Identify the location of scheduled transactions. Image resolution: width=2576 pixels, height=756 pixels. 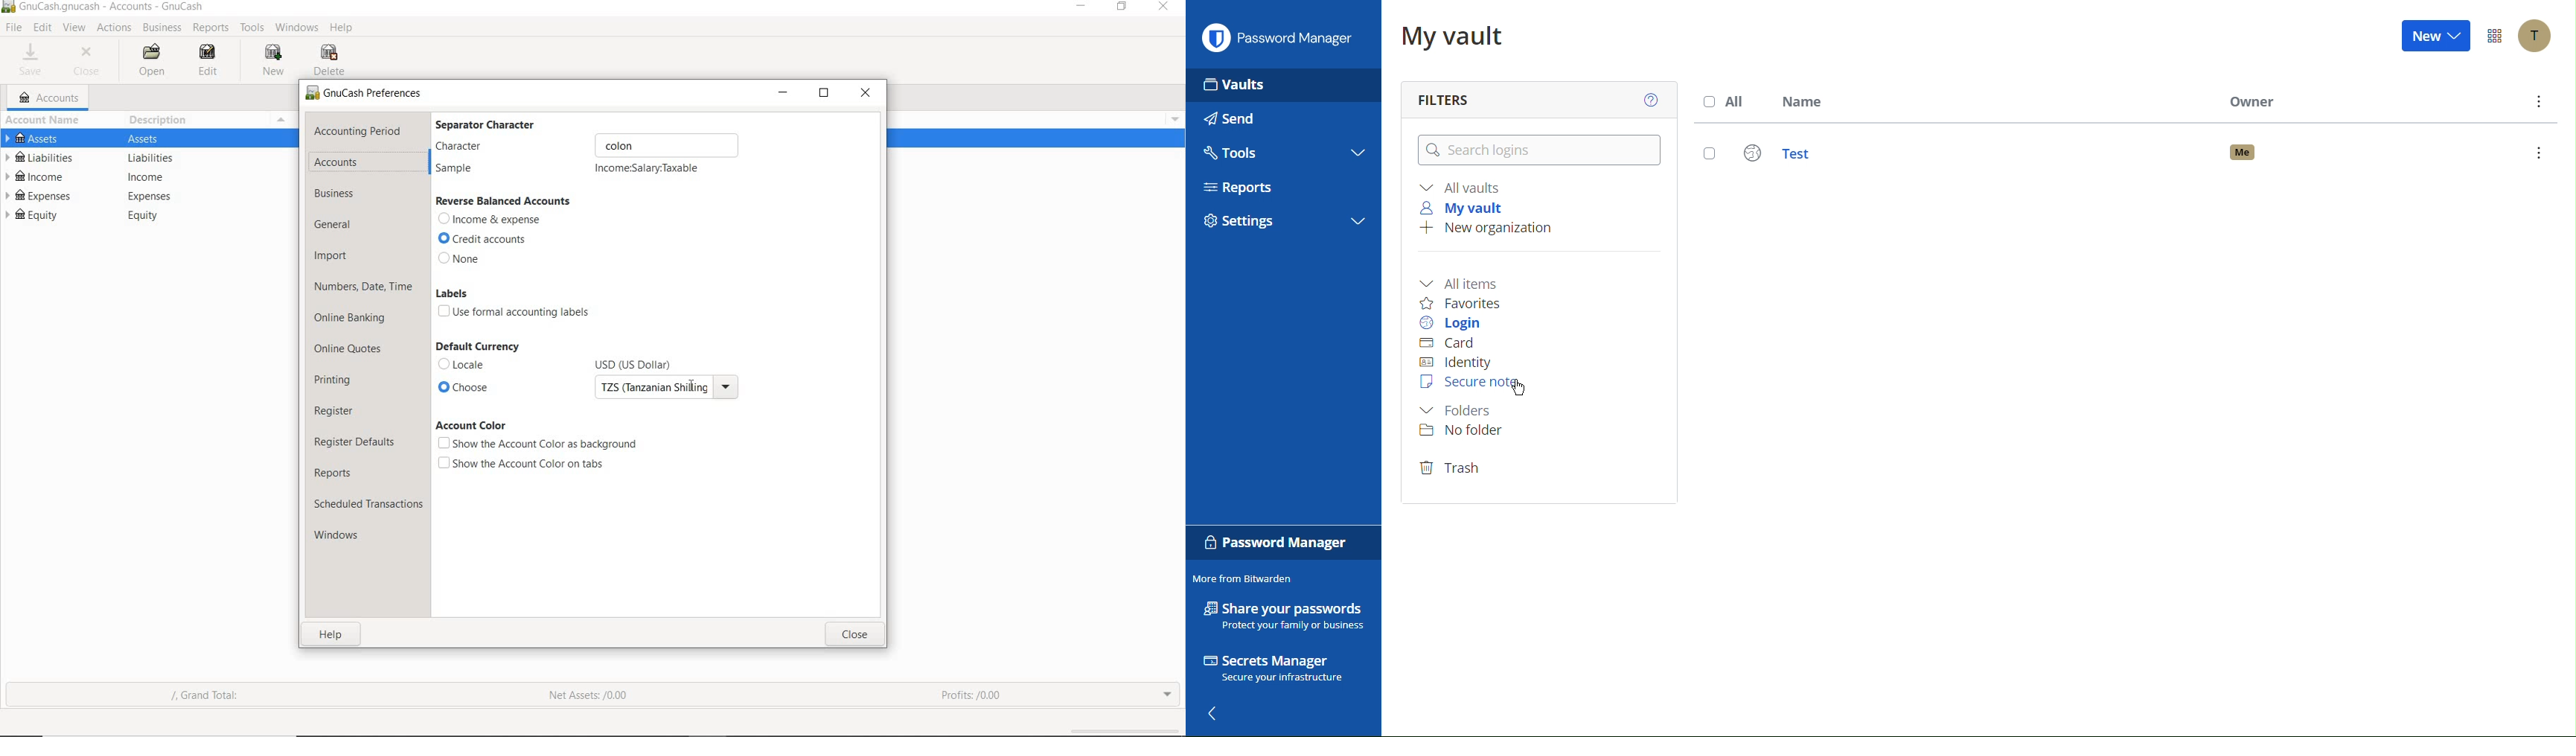
(368, 504).